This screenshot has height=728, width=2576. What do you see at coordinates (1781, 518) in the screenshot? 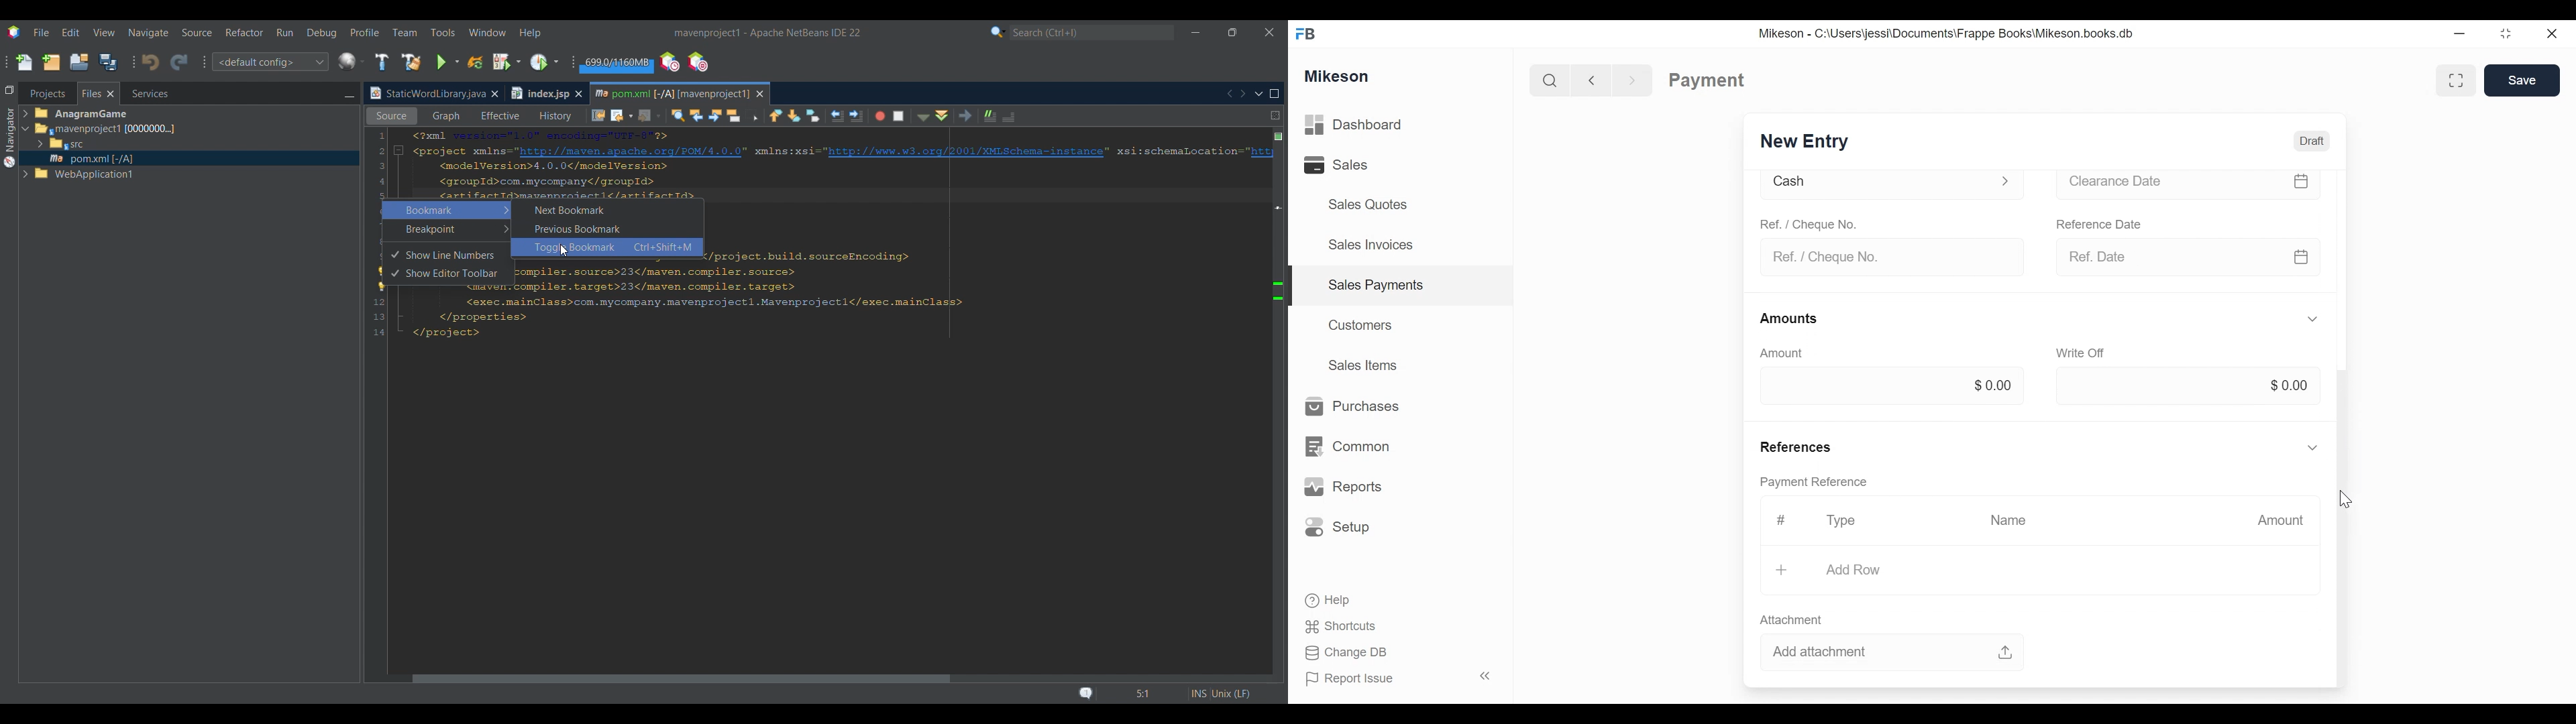
I see `#` at bounding box center [1781, 518].